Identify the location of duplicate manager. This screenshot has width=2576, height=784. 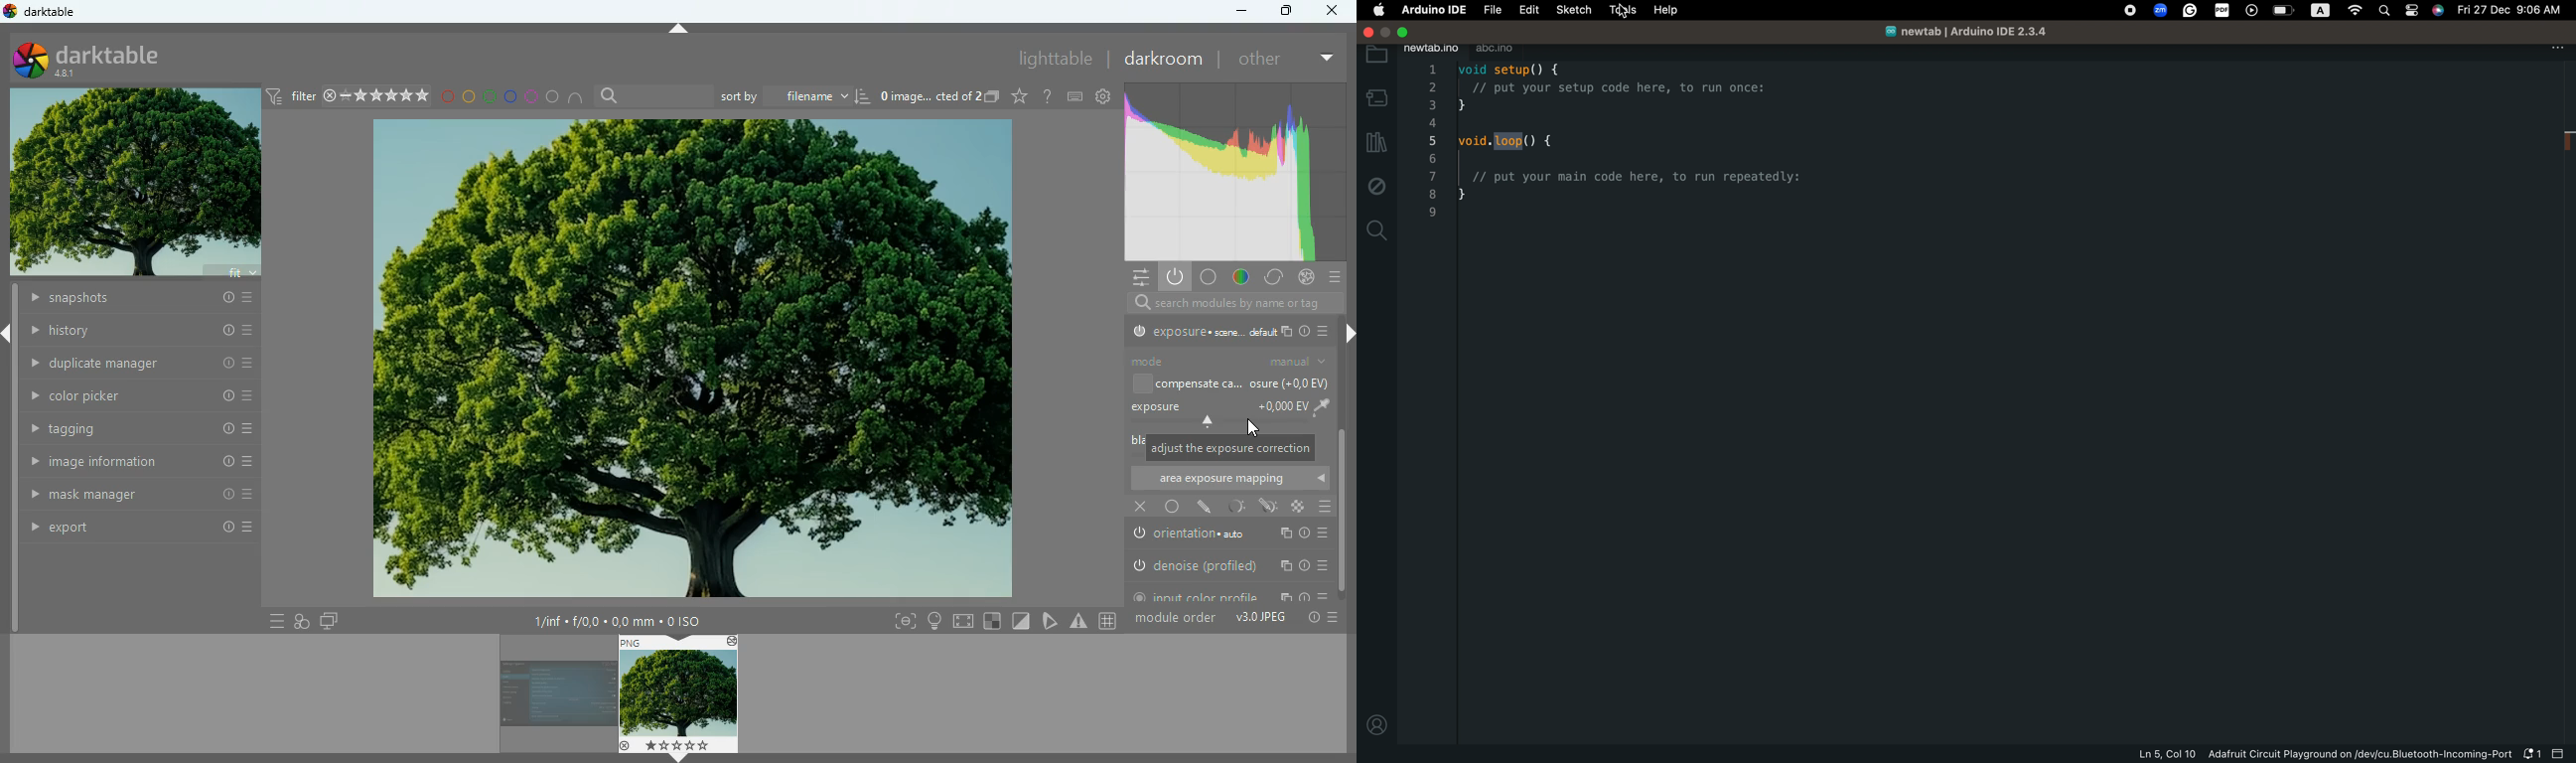
(140, 364).